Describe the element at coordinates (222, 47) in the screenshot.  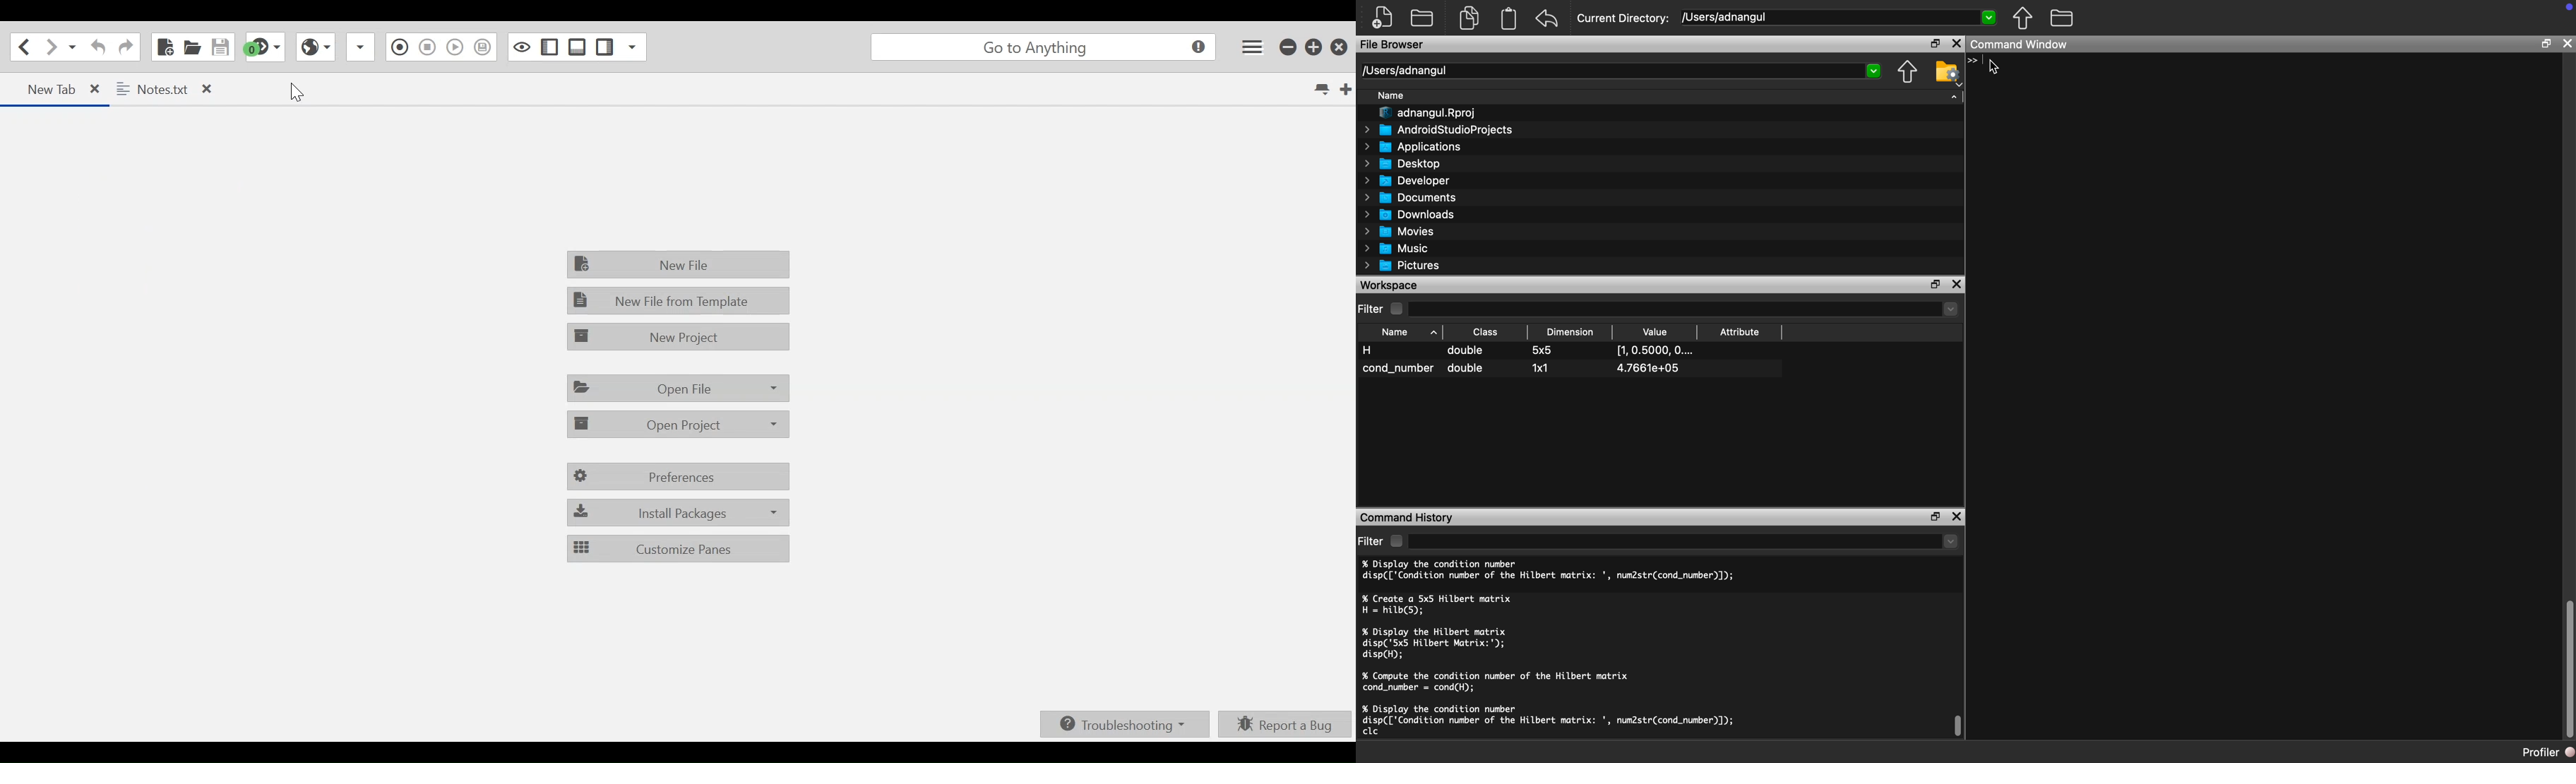
I see `Save File` at that location.